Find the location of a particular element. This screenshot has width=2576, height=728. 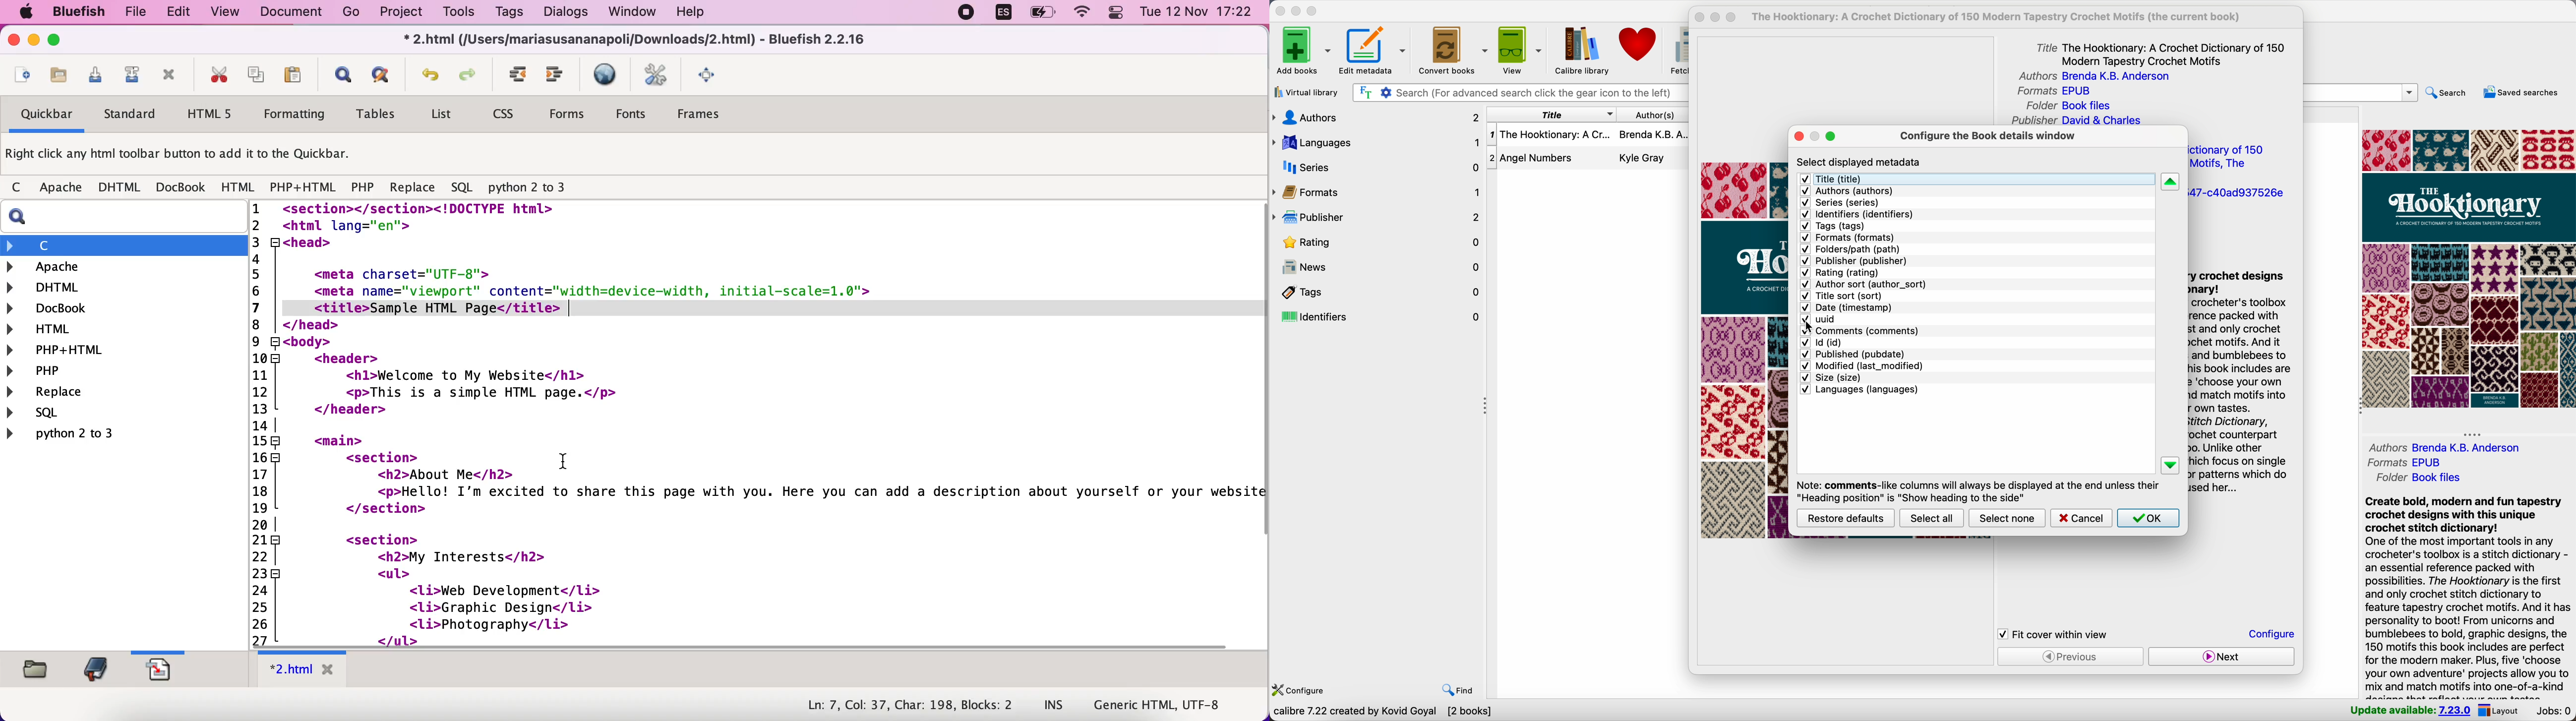

down is located at coordinates (2172, 466).